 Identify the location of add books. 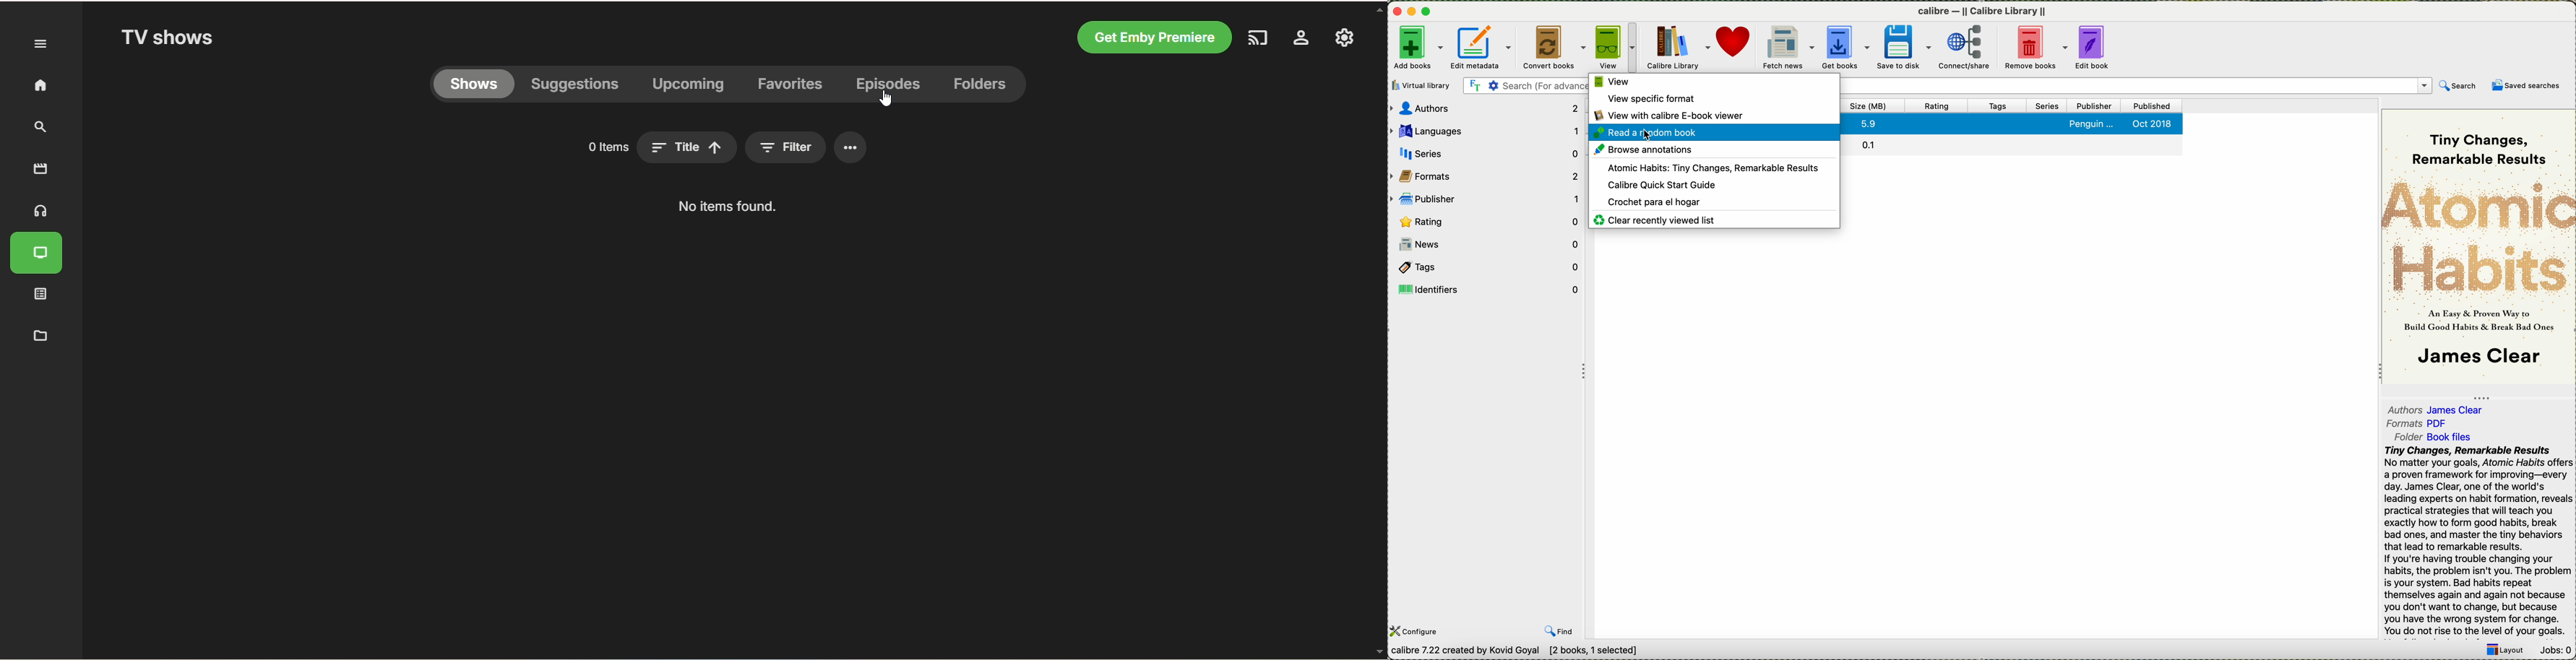
(1416, 48).